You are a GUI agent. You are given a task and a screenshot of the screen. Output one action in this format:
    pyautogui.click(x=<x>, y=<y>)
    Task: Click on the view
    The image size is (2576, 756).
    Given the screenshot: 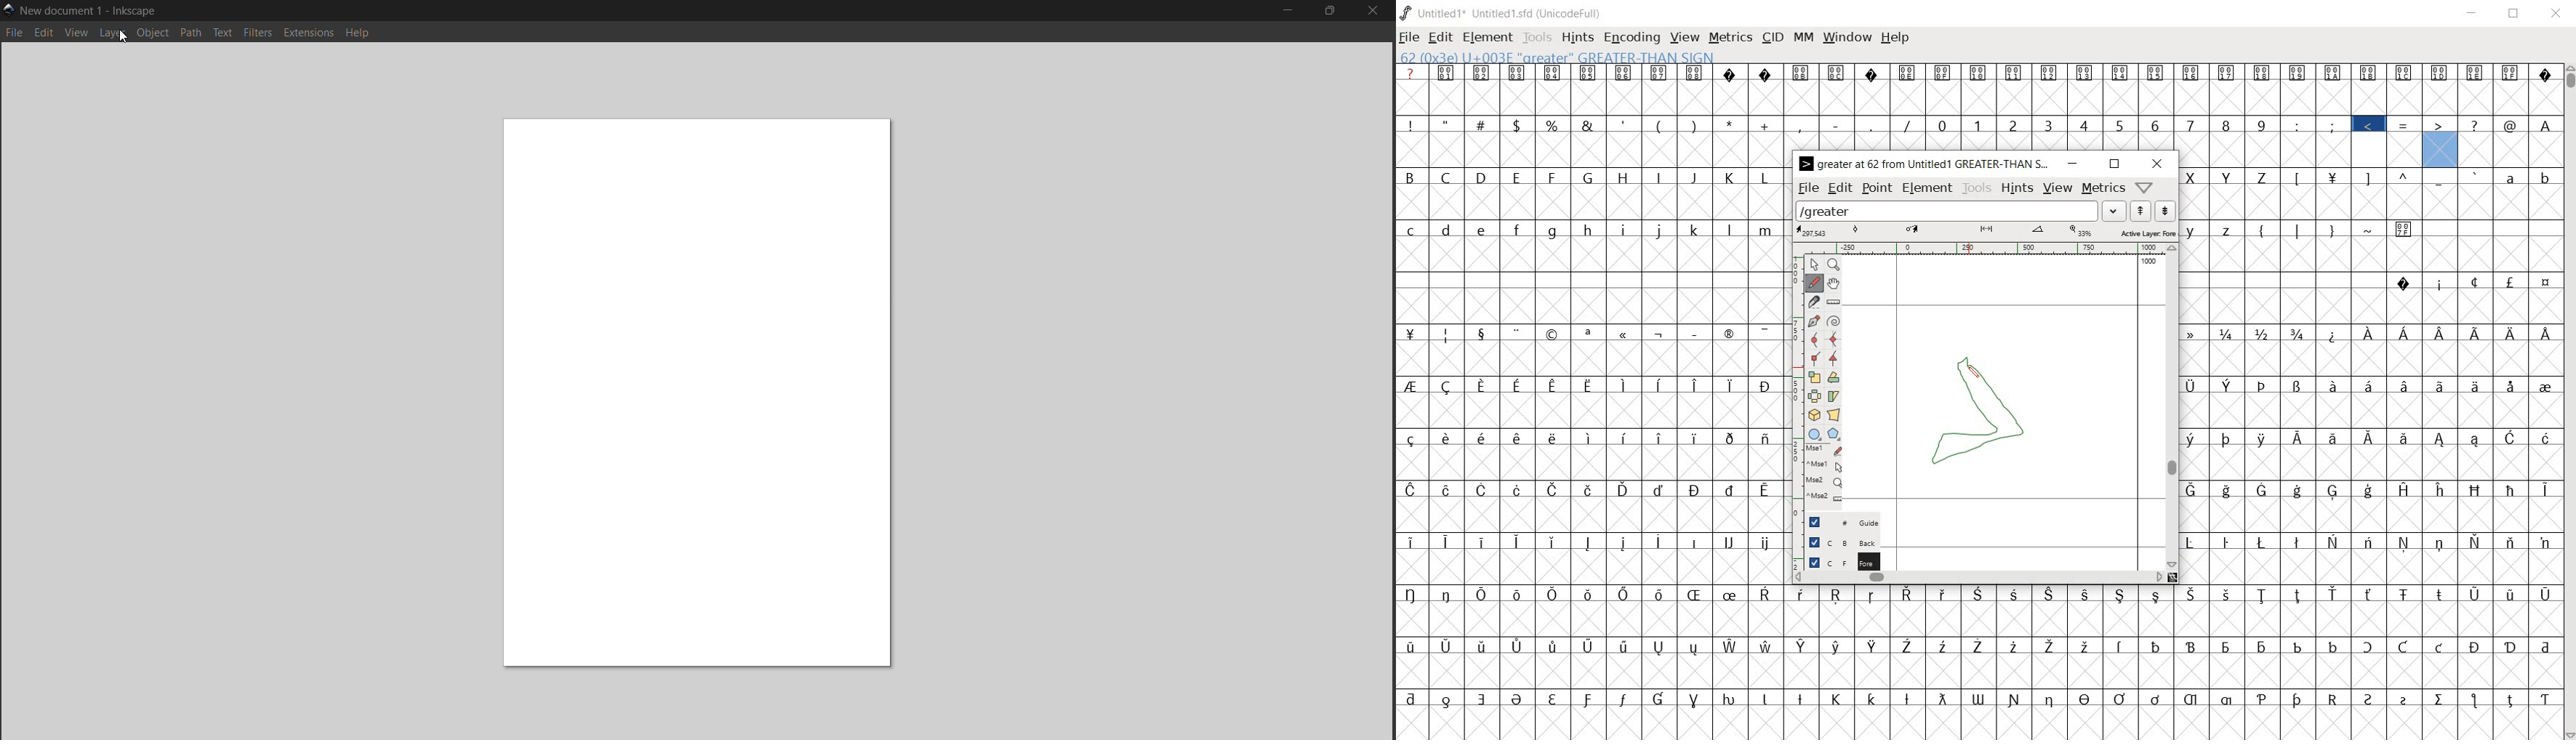 What is the action you would take?
    pyautogui.click(x=1686, y=38)
    